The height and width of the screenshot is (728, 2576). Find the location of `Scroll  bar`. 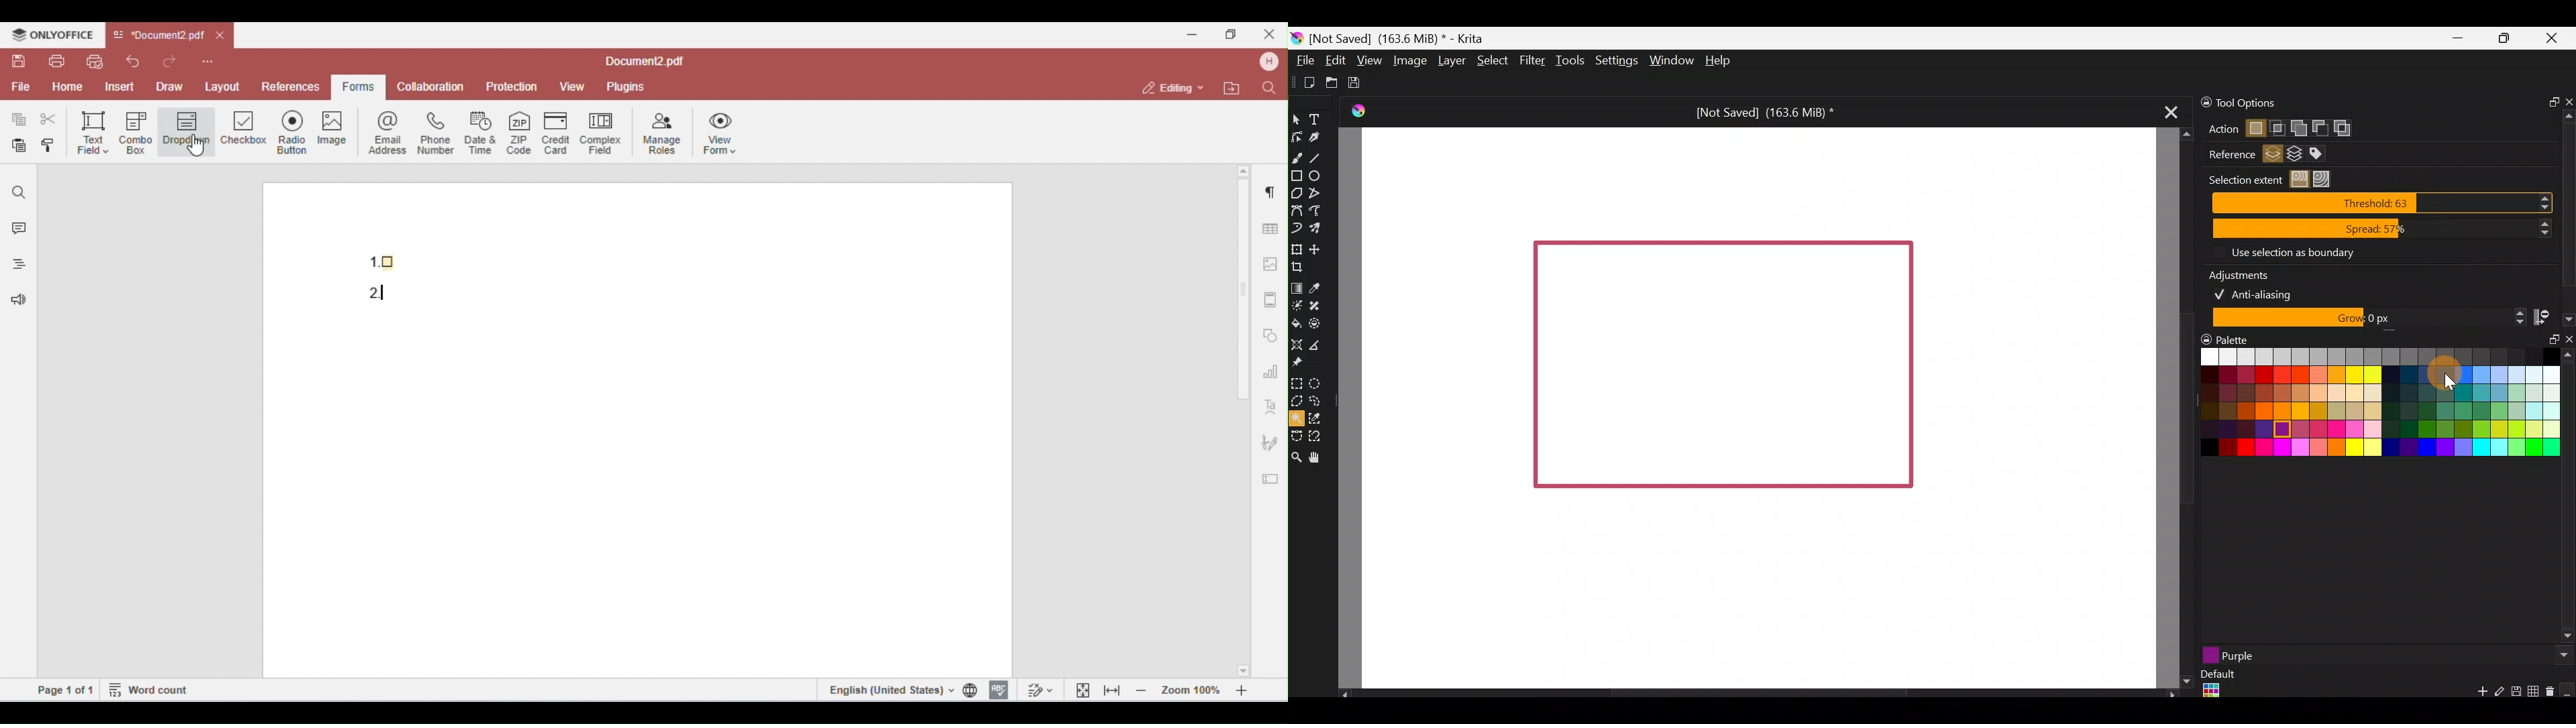

Scroll  bar is located at coordinates (2568, 203).